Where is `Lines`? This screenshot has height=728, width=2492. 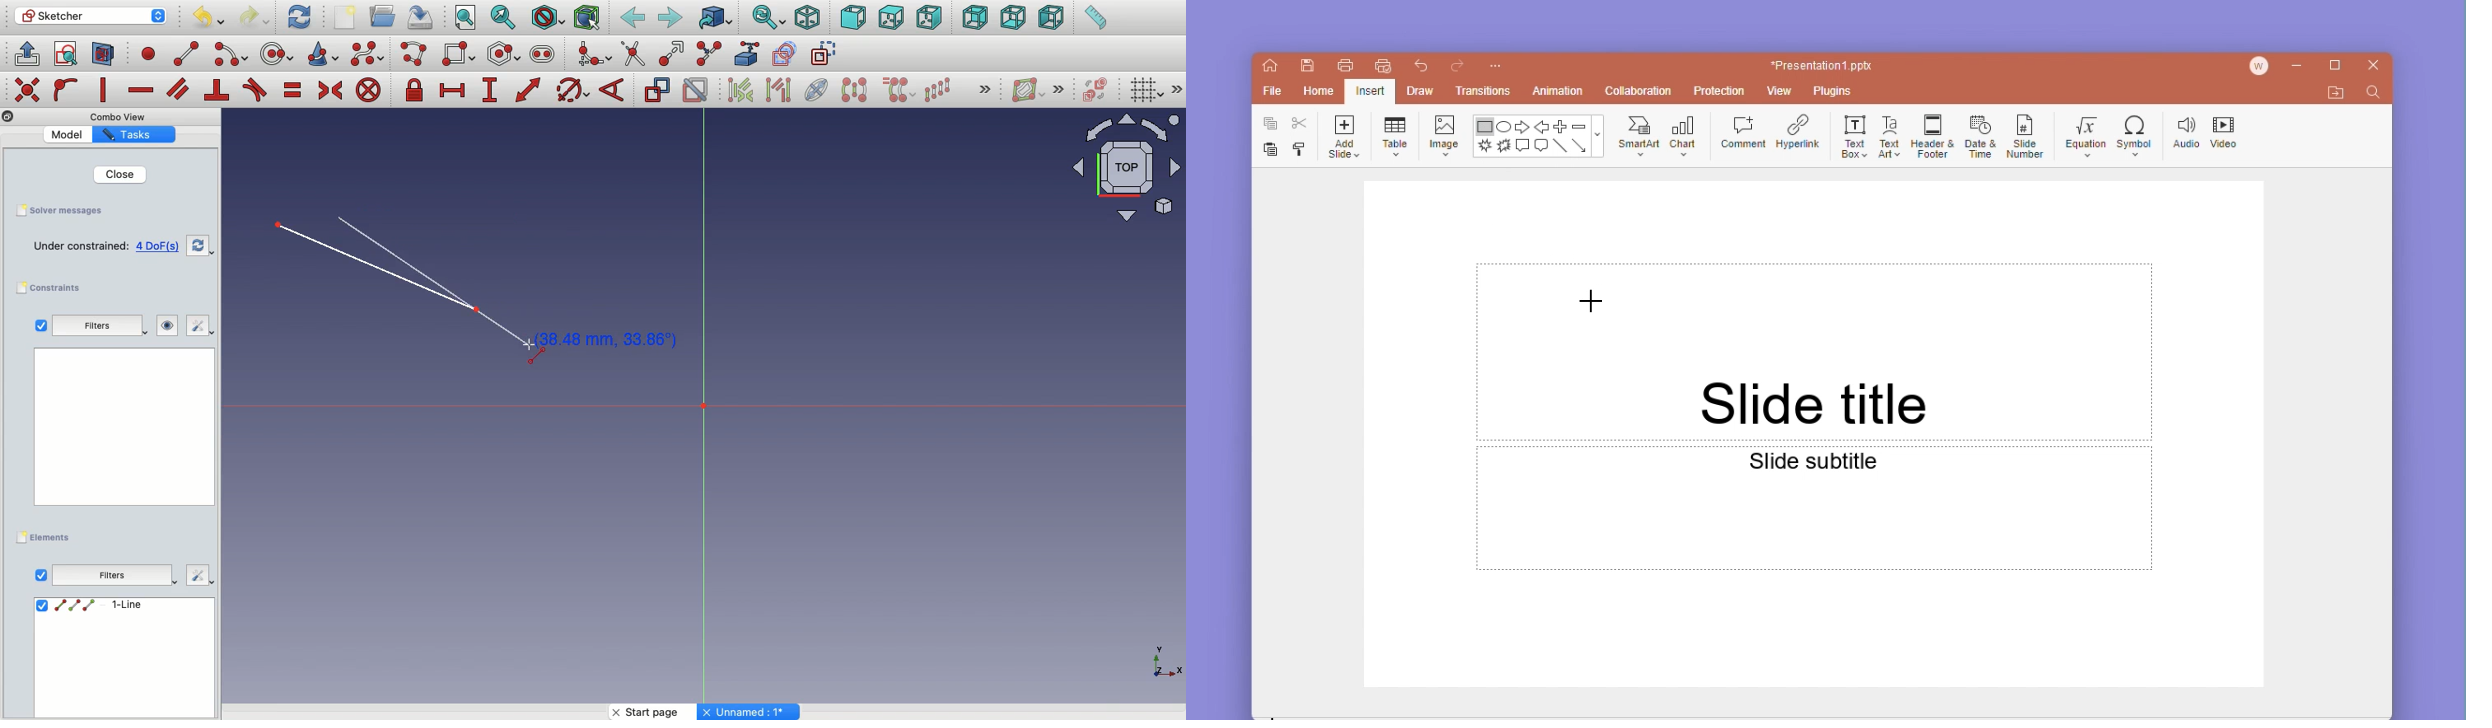 Lines is located at coordinates (381, 269).